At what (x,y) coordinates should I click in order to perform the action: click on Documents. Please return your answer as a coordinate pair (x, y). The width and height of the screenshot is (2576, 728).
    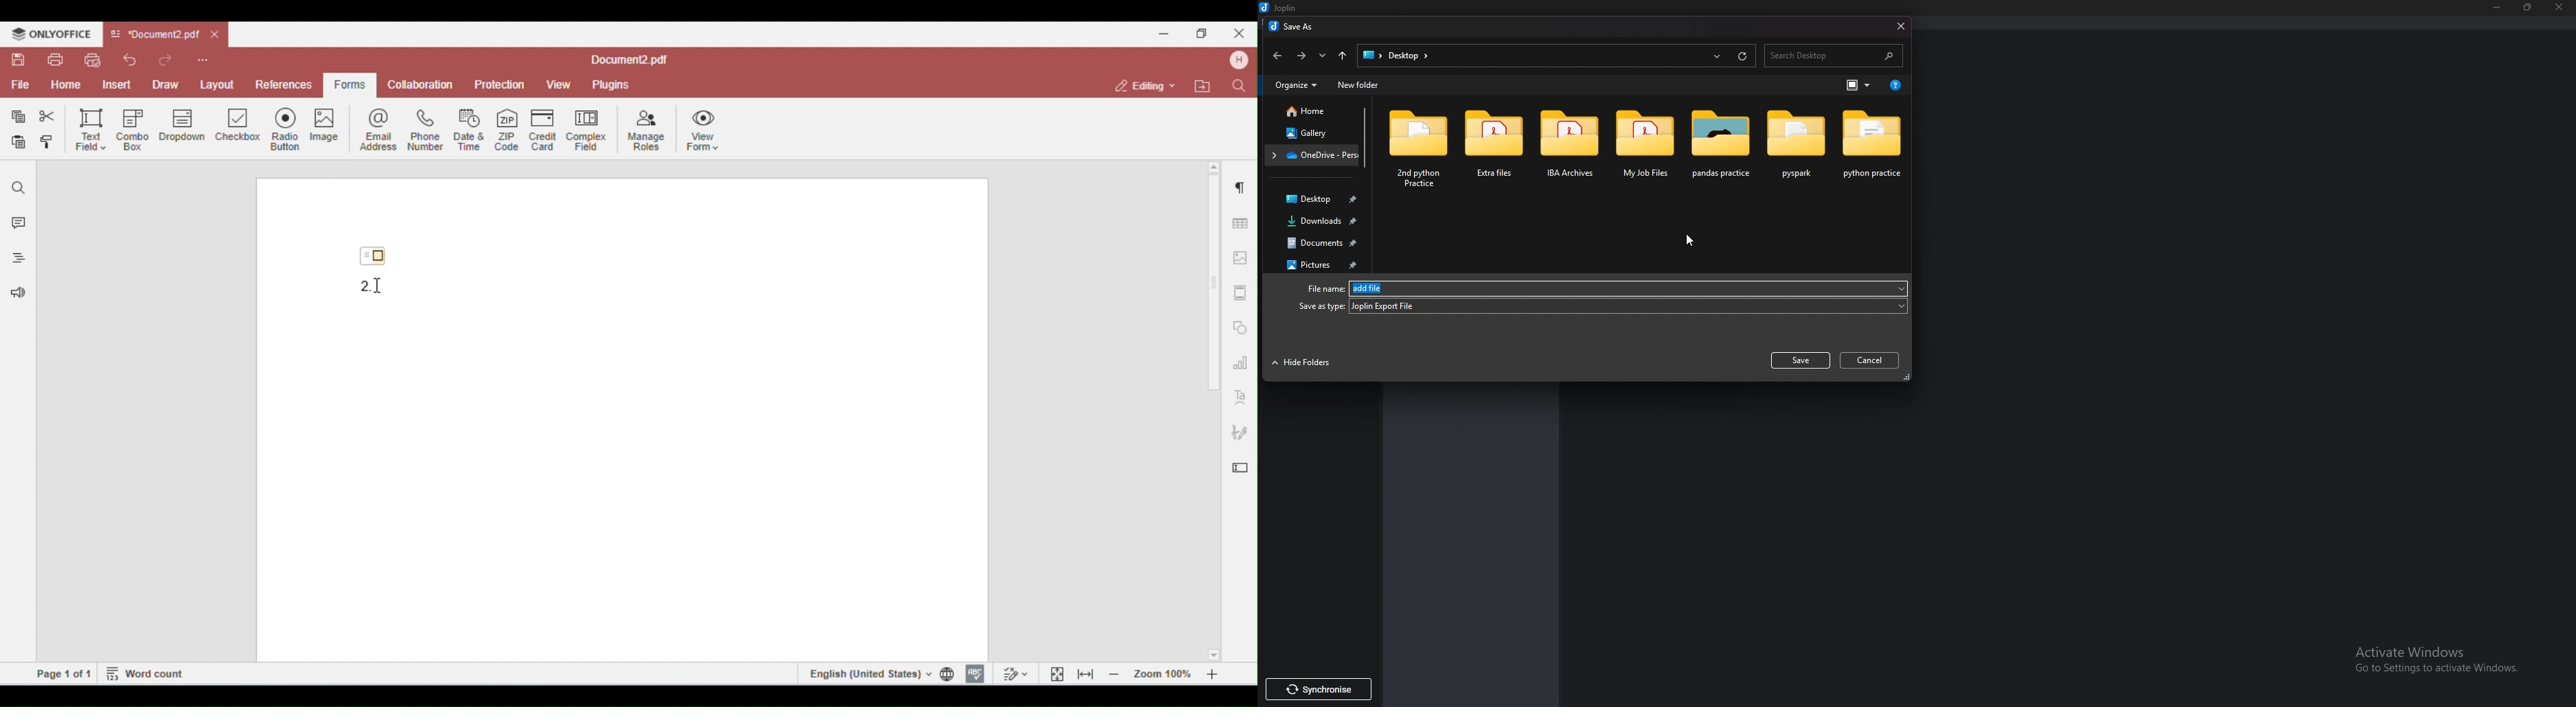
    Looking at the image, I should click on (1317, 243).